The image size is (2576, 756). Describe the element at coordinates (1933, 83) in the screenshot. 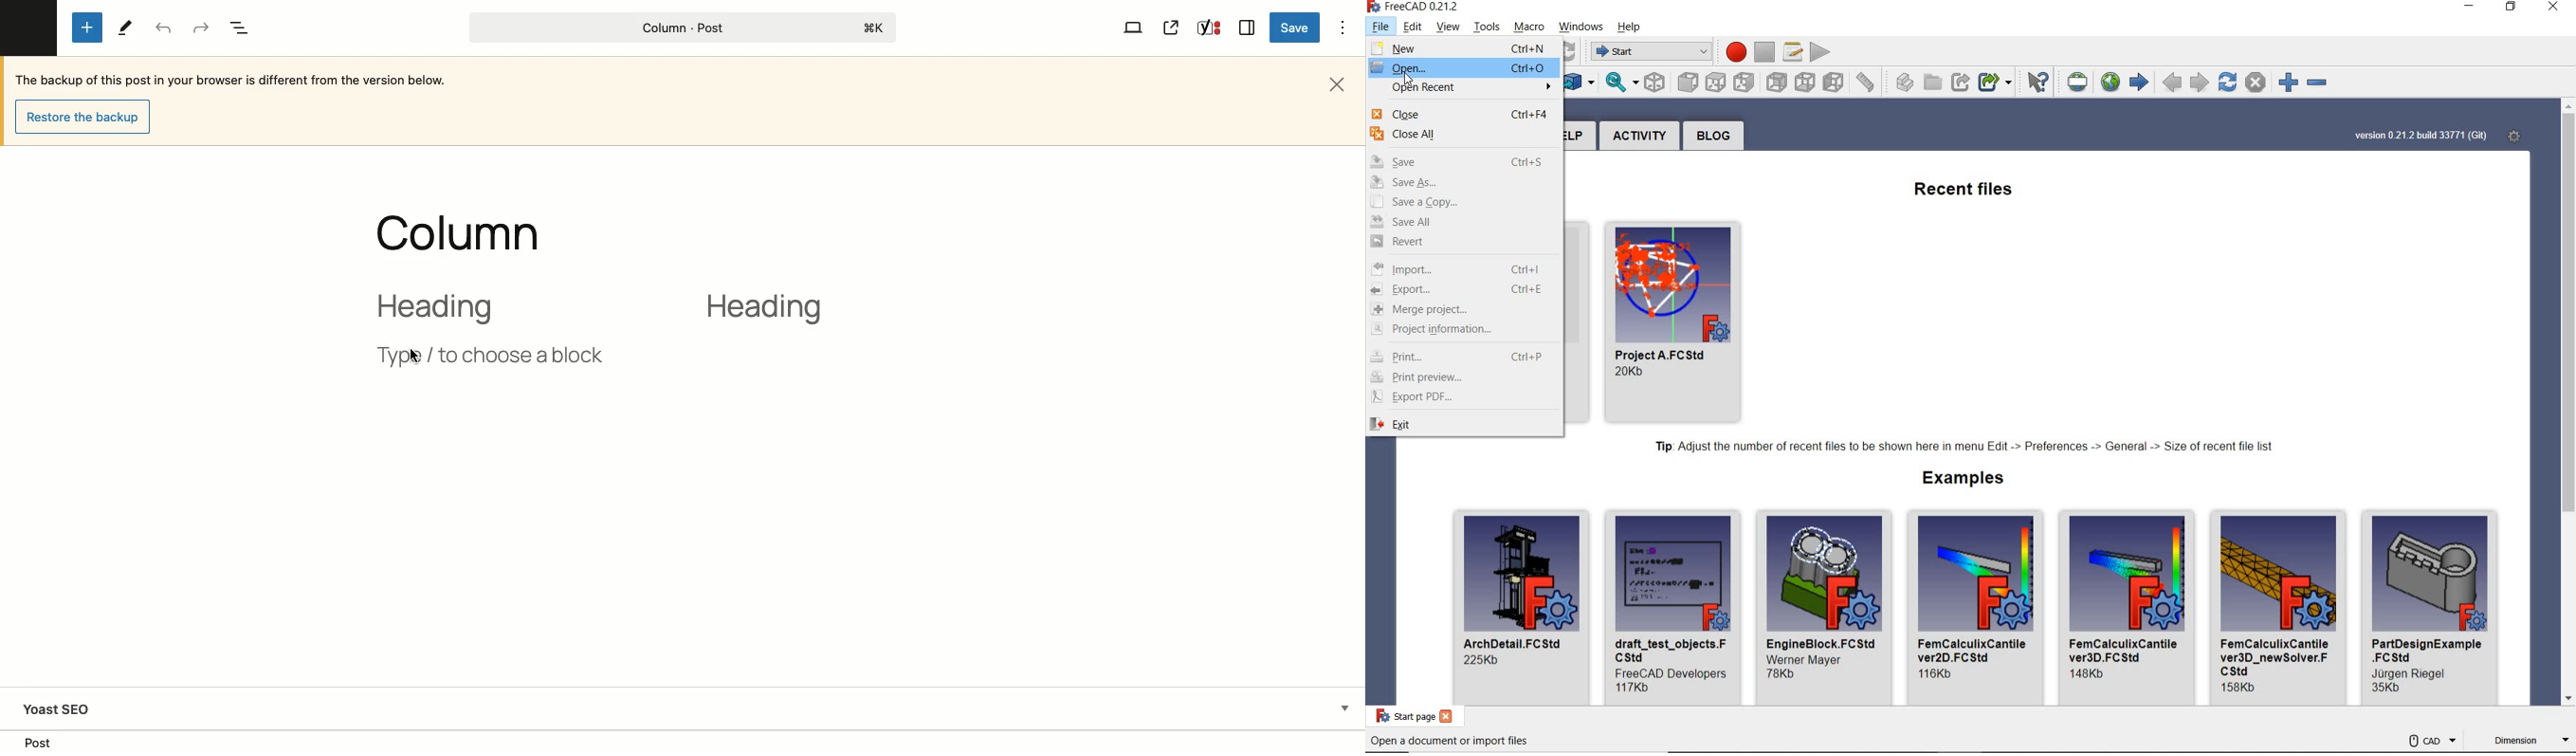

I see `CREATE GROUP` at that location.